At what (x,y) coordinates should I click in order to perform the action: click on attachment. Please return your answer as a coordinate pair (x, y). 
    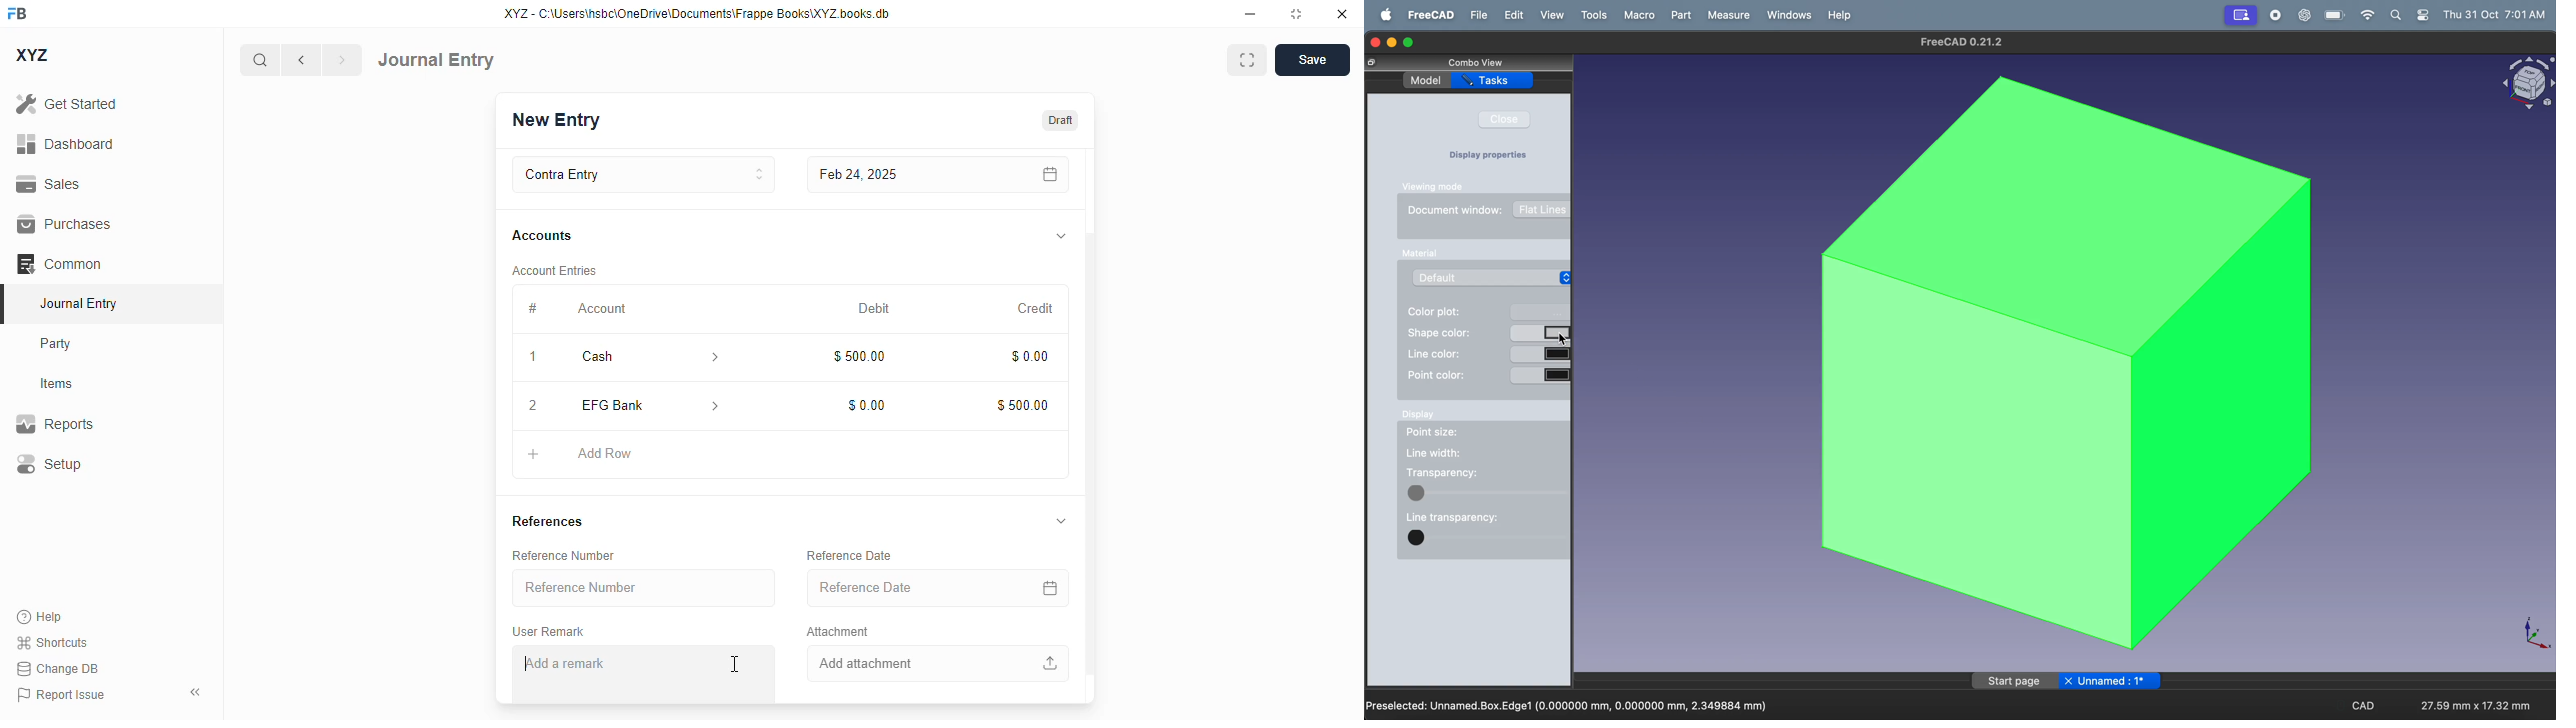
    Looking at the image, I should click on (838, 633).